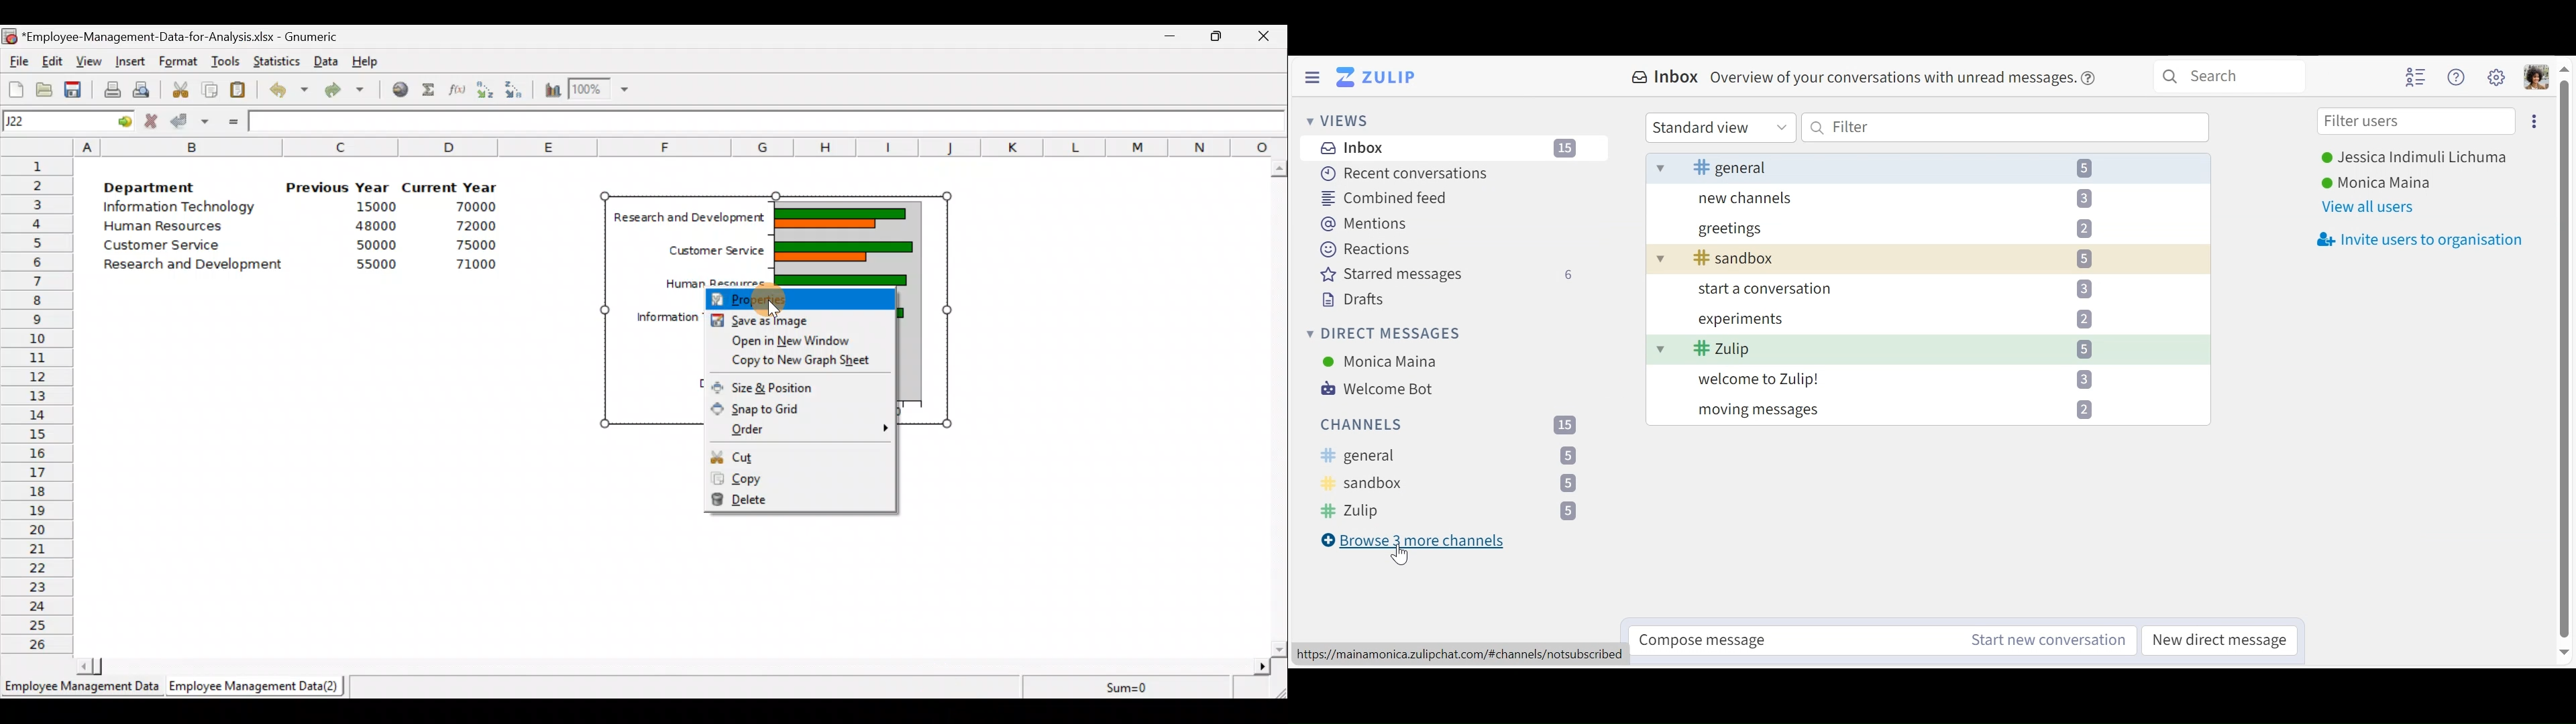  What do you see at coordinates (54, 60) in the screenshot?
I see `Edit` at bounding box center [54, 60].